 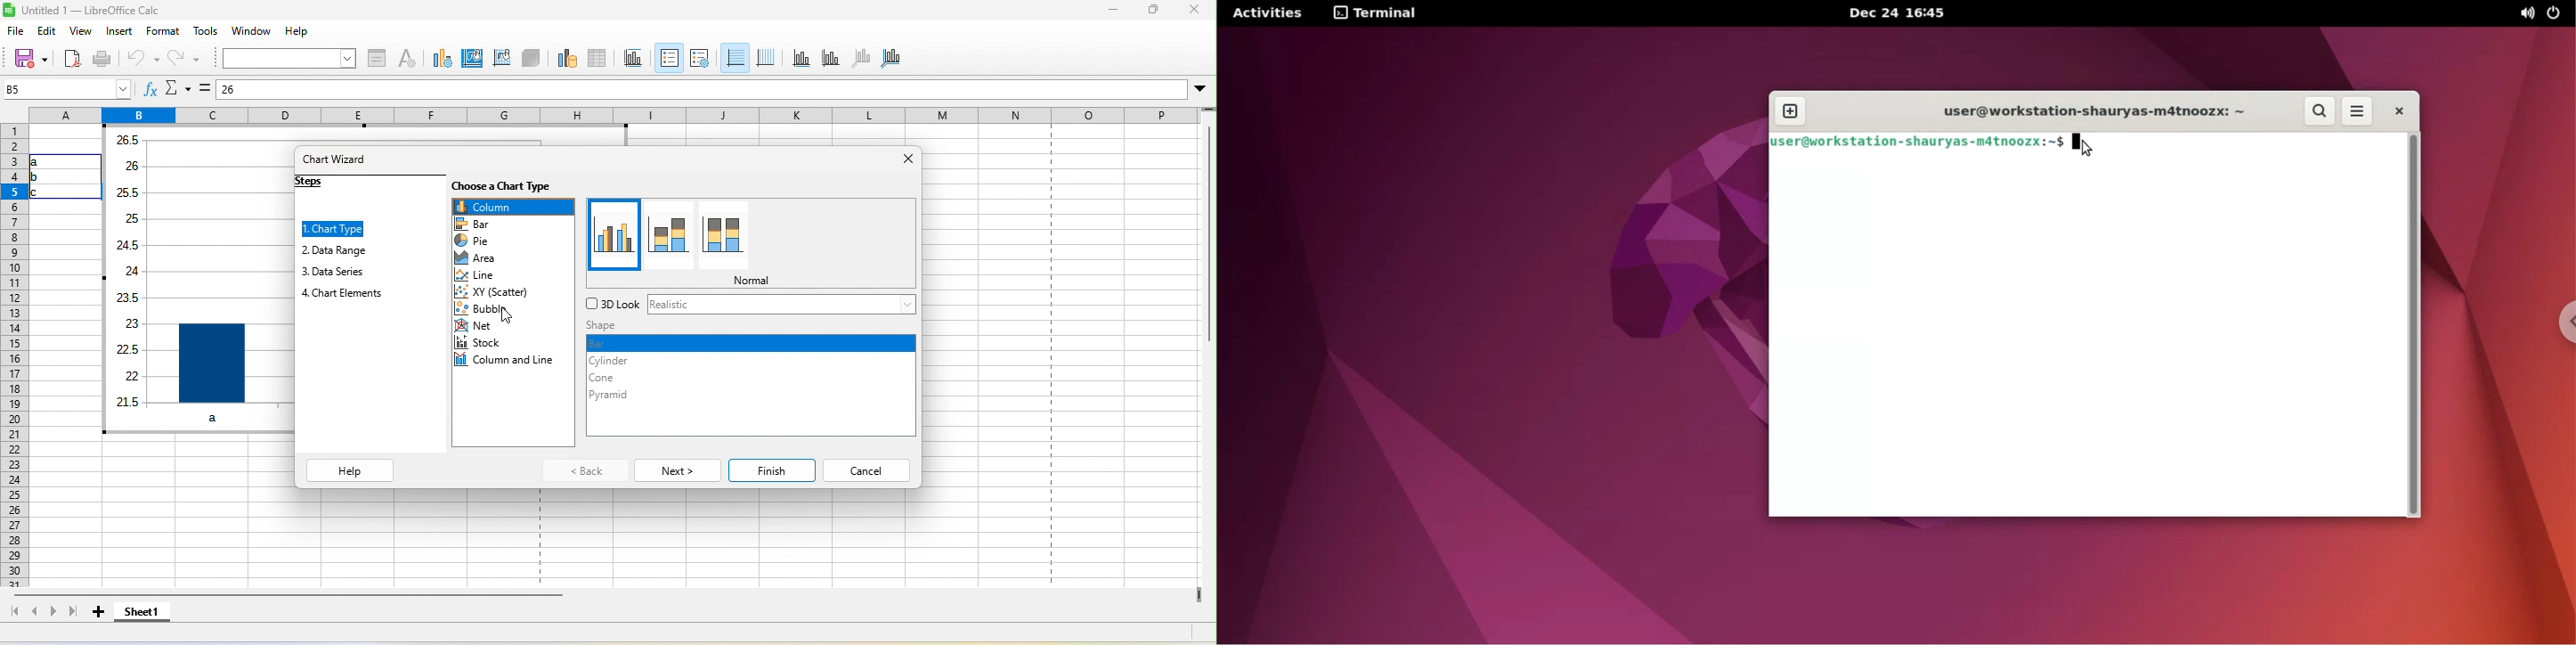 What do you see at coordinates (40, 176) in the screenshot?
I see `b` at bounding box center [40, 176].